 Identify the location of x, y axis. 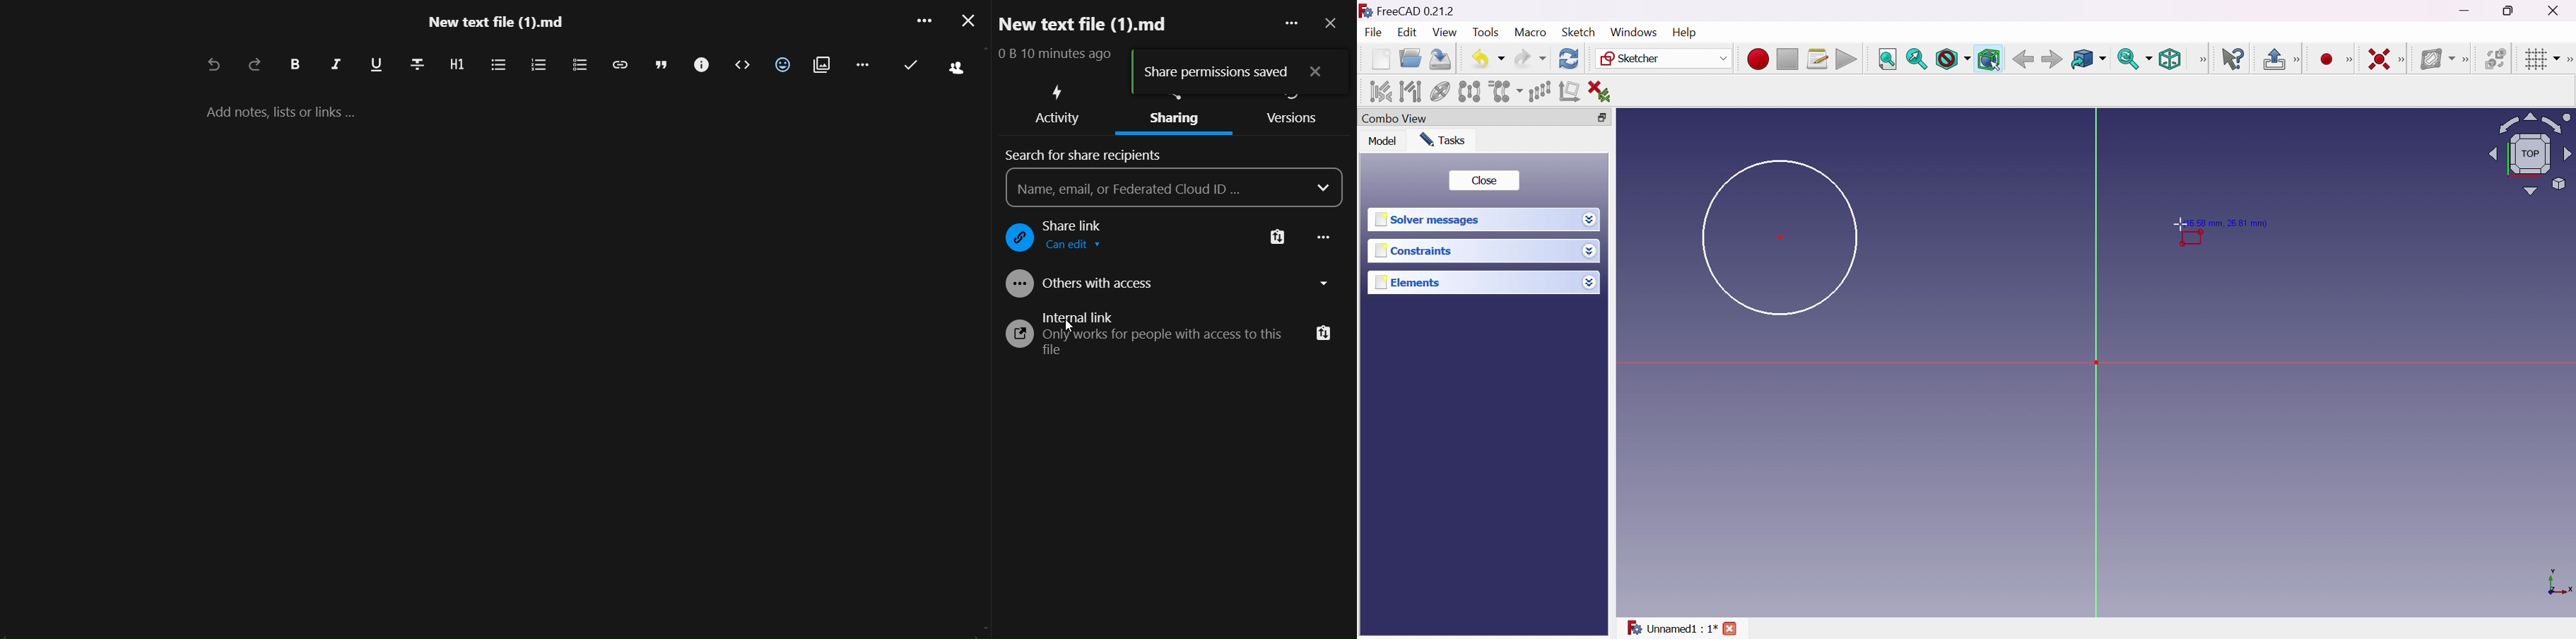
(2558, 583).